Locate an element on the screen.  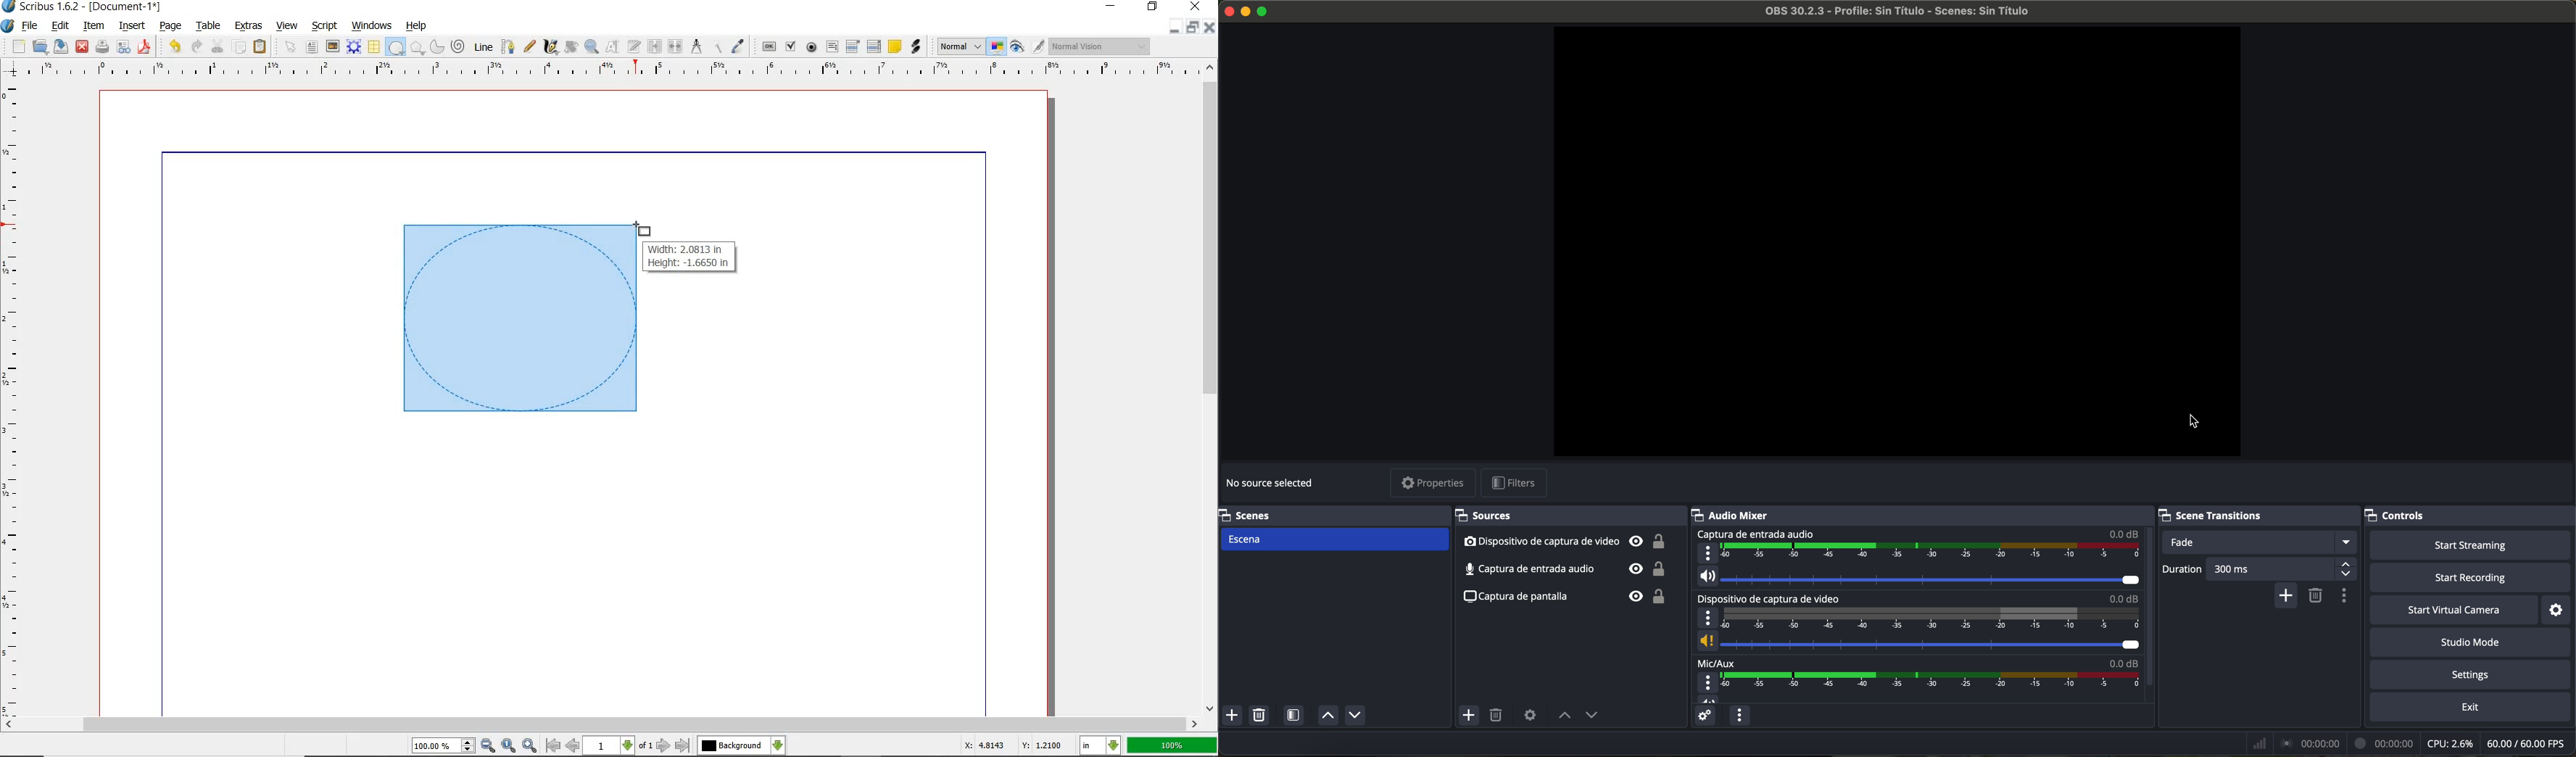
PDF COMBO BOX is located at coordinates (852, 46).